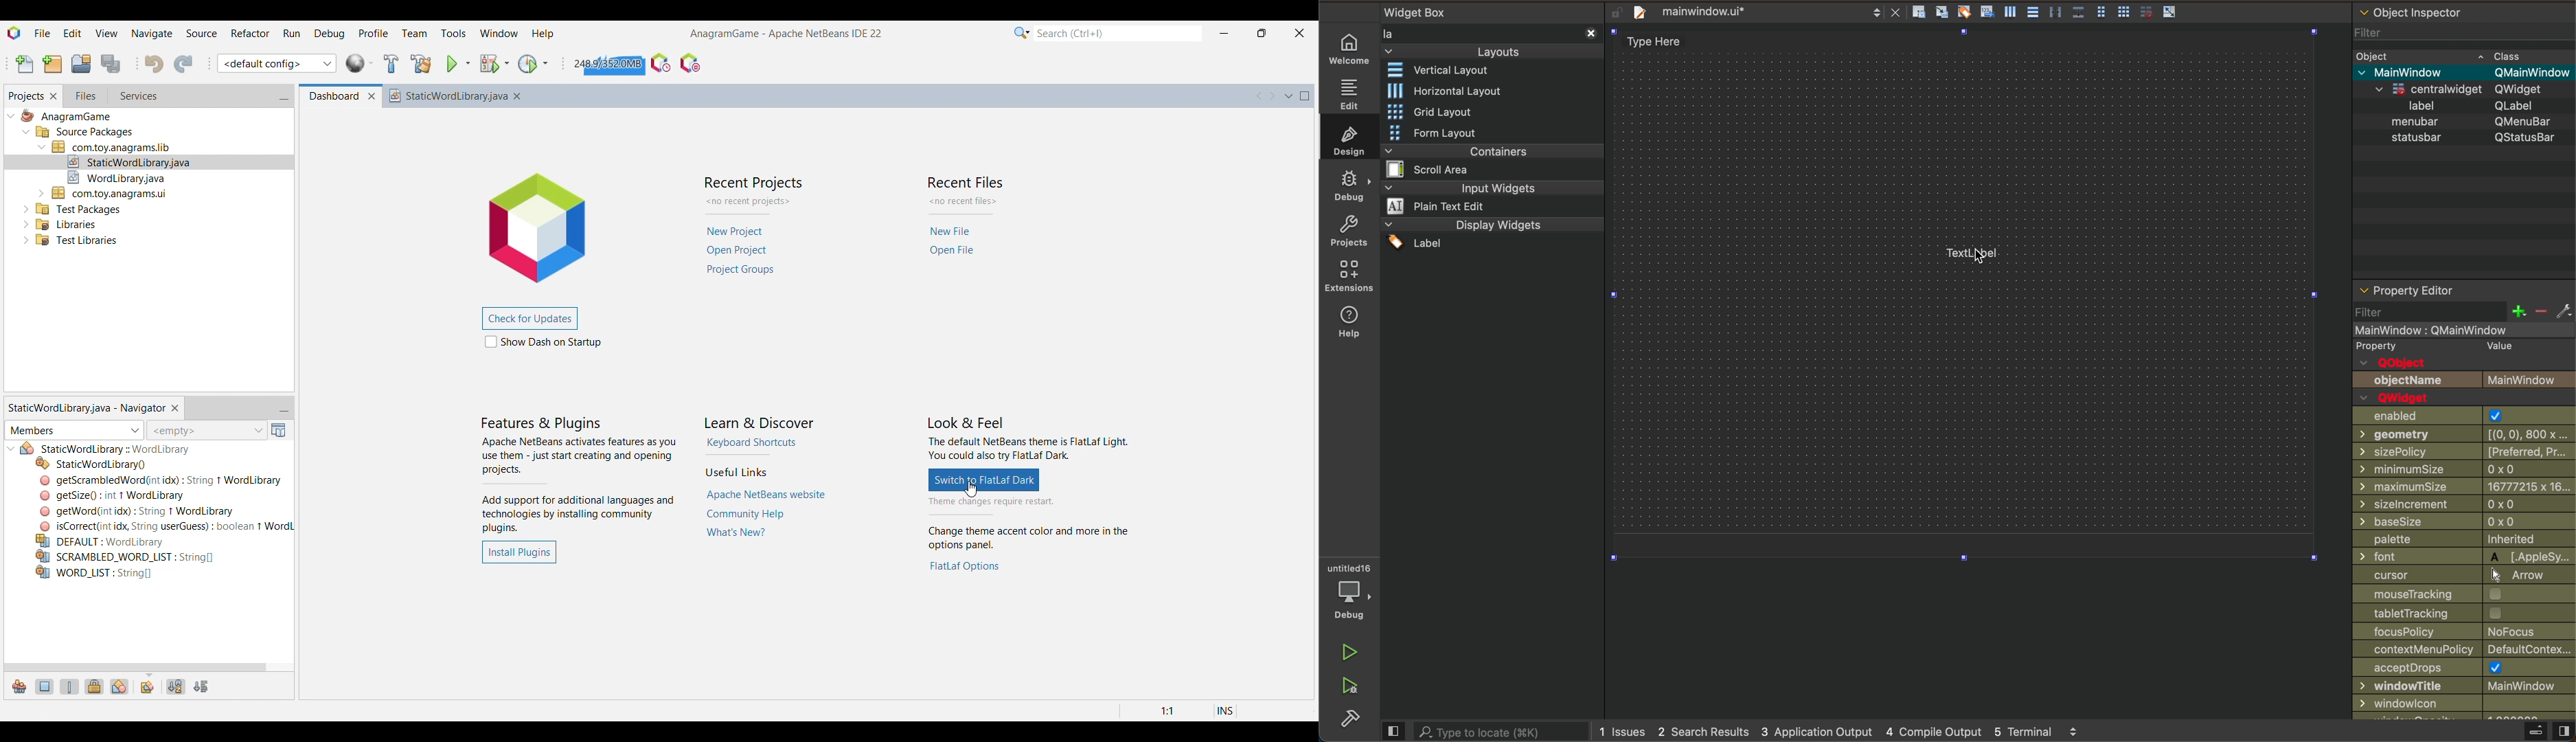  I want to click on Useful Links, so click(736, 472).